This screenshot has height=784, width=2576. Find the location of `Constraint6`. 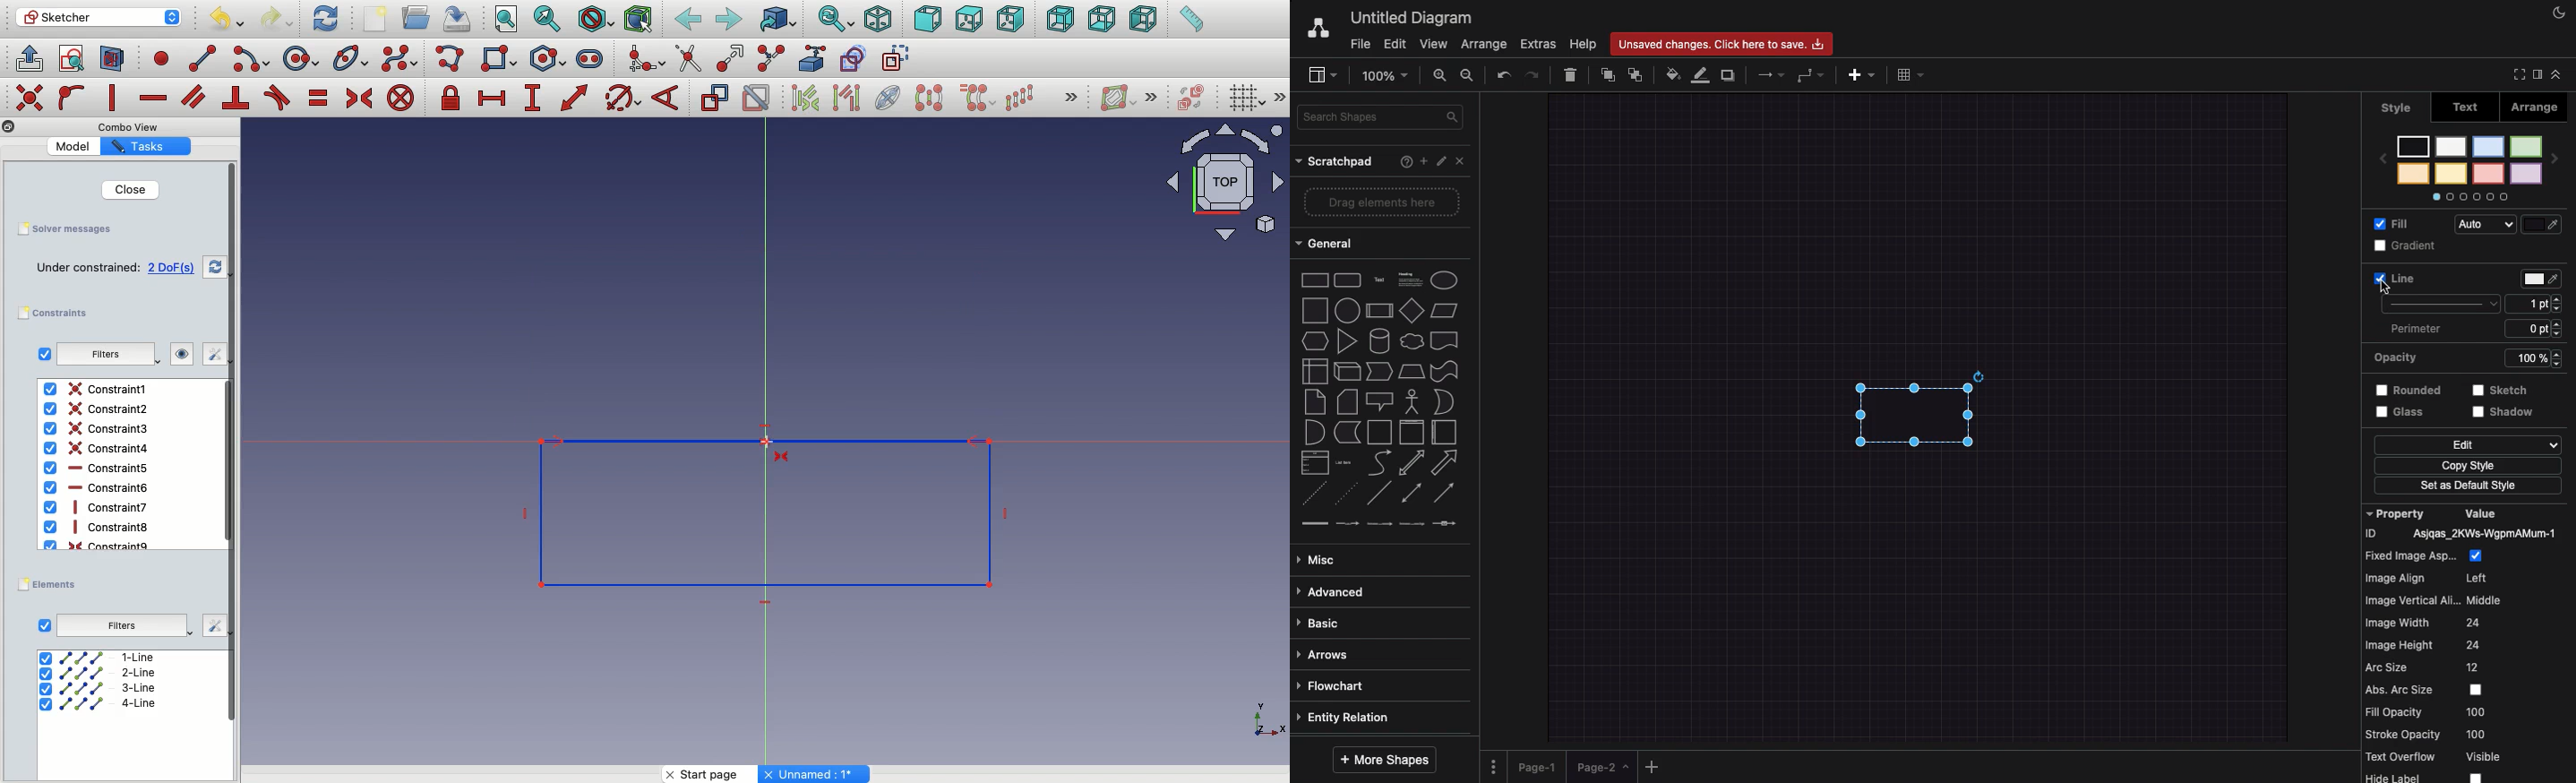

Constraint6 is located at coordinates (97, 487).